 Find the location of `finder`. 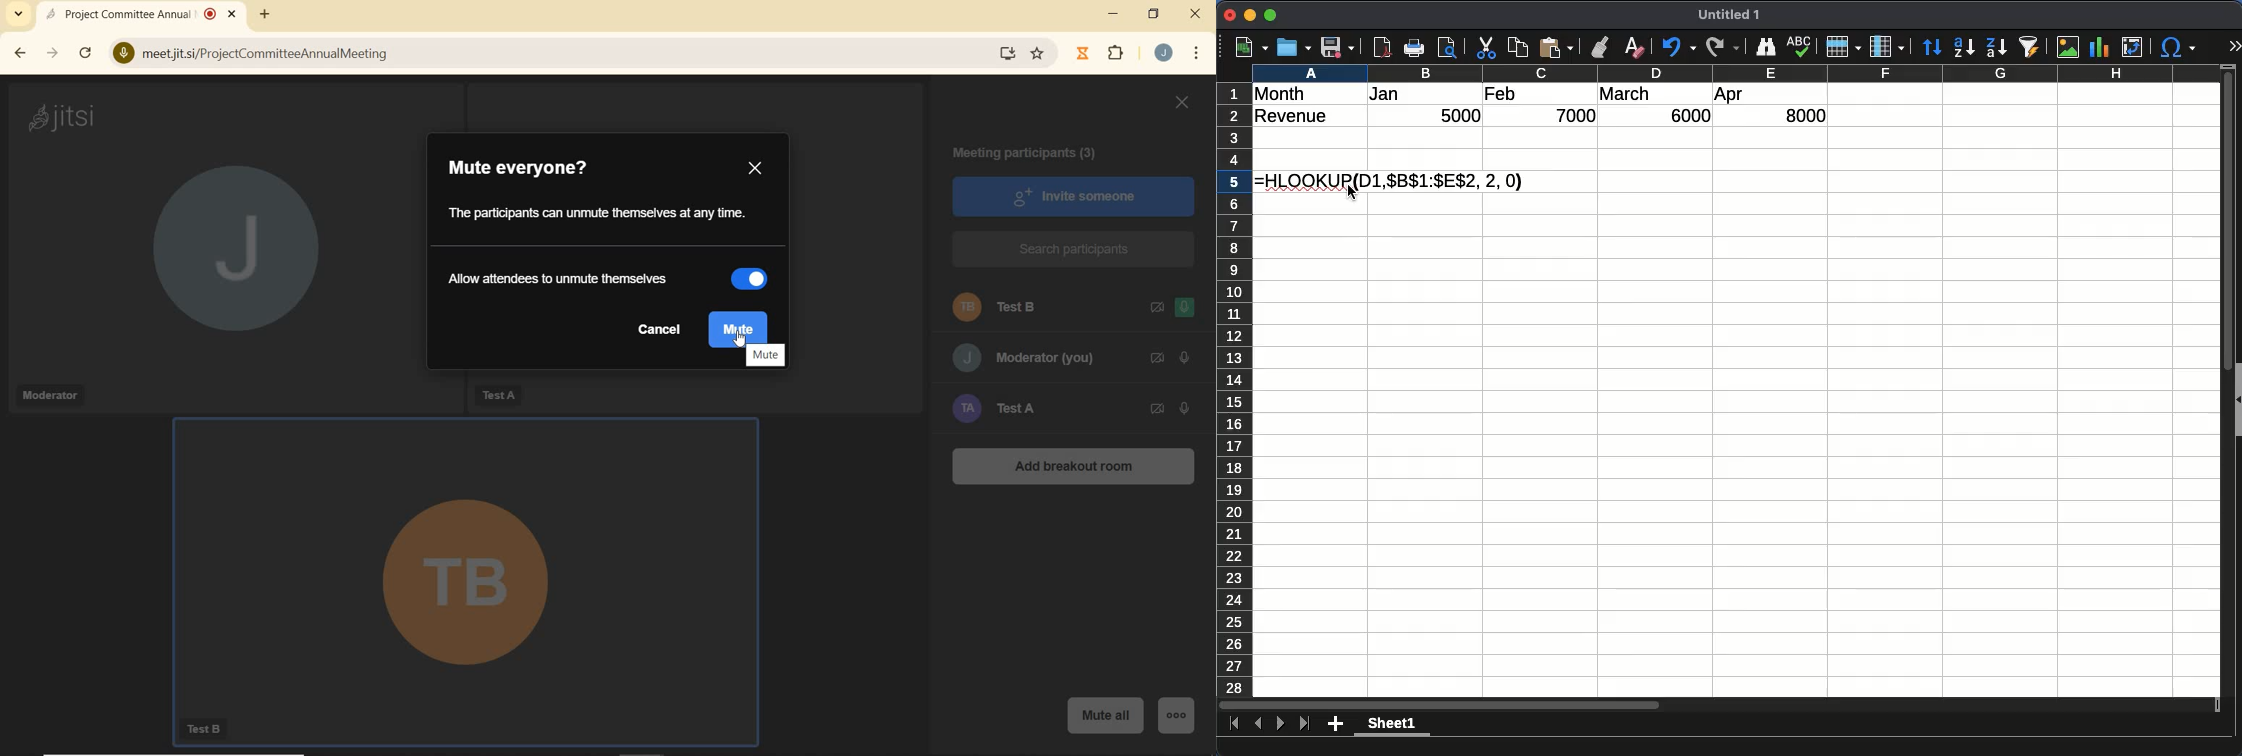

finder is located at coordinates (1764, 47).